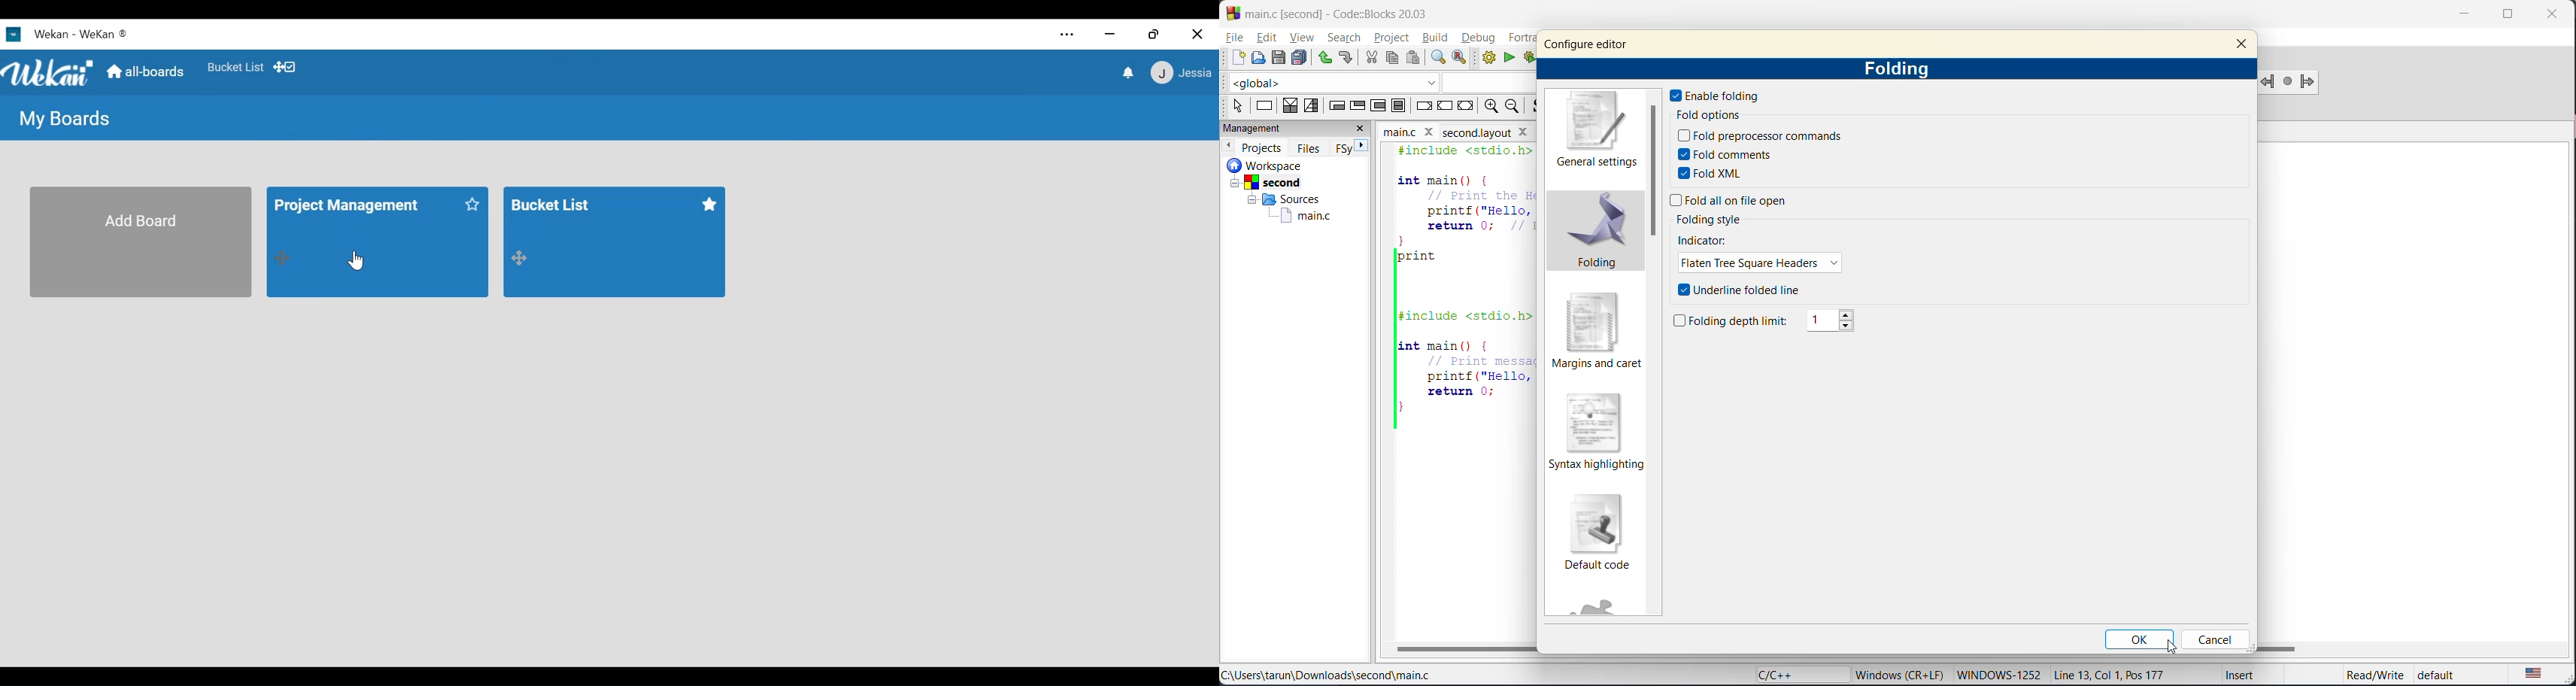 The image size is (2576, 700). I want to click on Add Boards, so click(140, 241).